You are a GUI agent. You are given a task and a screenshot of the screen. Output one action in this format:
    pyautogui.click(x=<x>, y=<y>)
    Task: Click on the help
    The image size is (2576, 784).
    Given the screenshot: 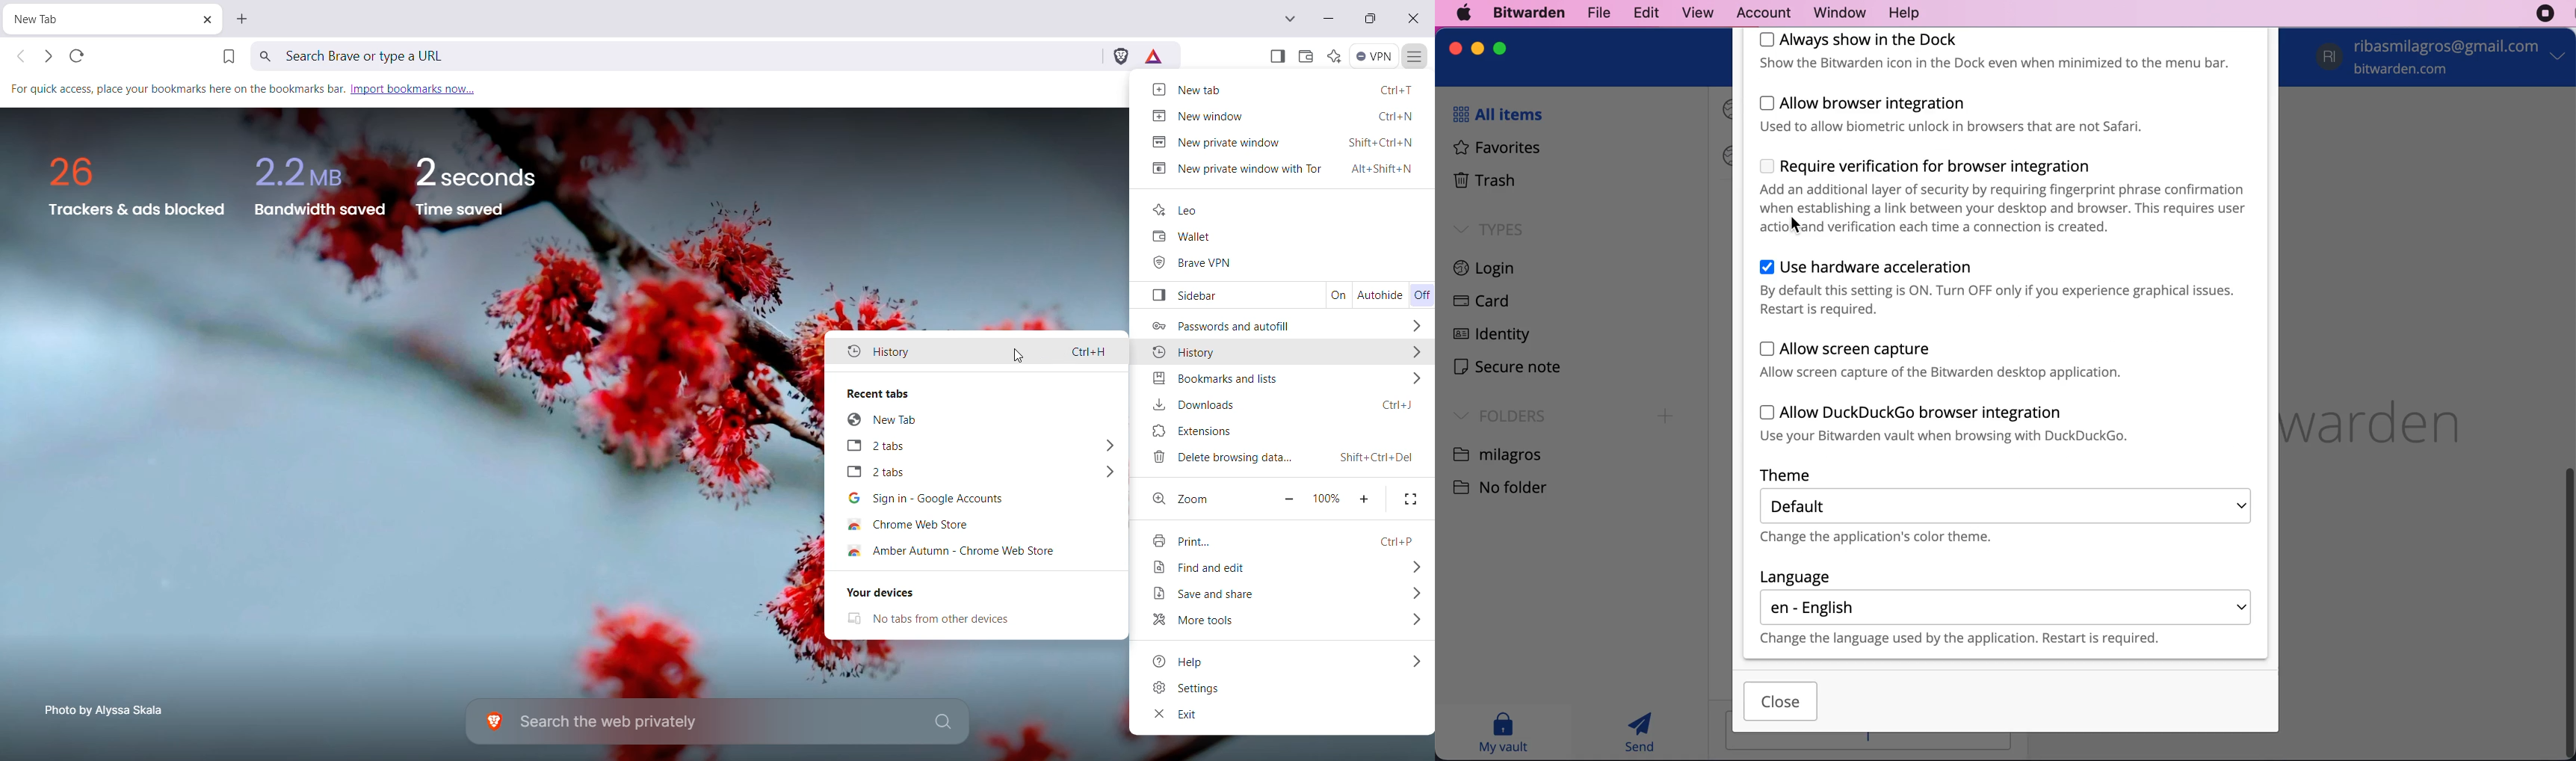 What is the action you would take?
    pyautogui.click(x=1903, y=14)
    